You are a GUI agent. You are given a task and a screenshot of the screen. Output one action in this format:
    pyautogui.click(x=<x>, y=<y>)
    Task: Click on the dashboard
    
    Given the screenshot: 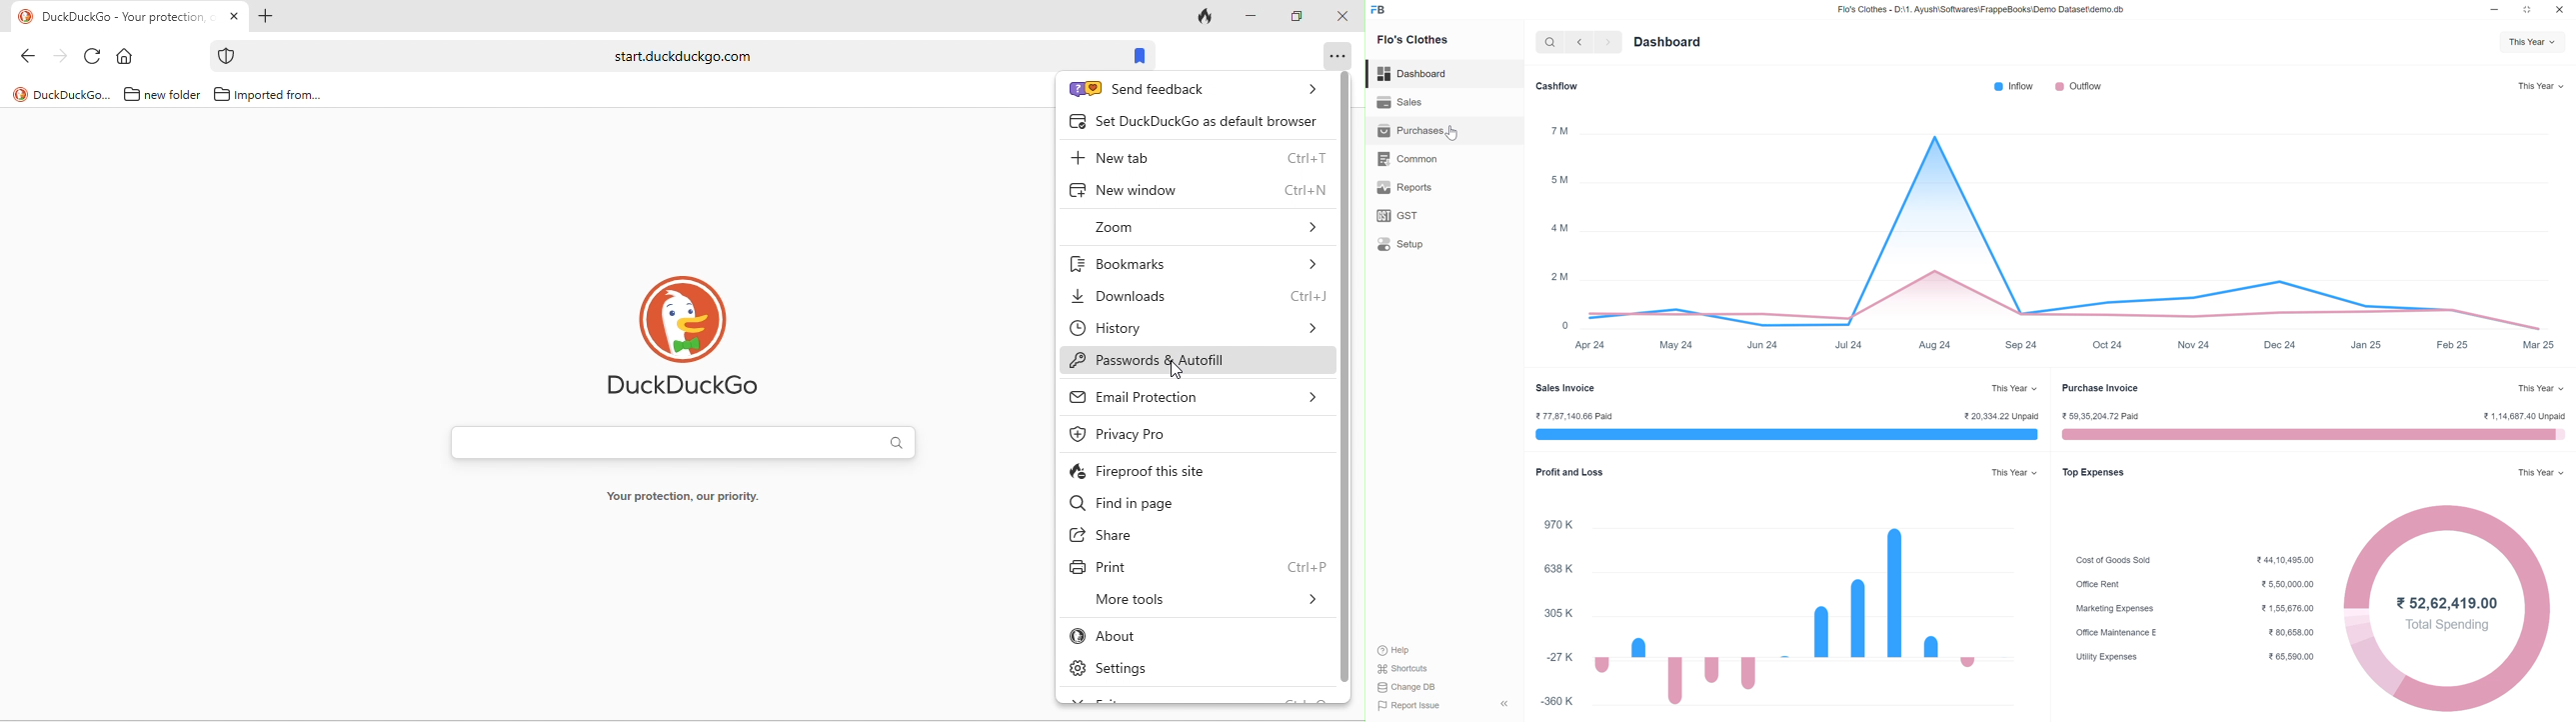 What is the action you would take?
    pyautogui.click(x=1413, y=74)
    